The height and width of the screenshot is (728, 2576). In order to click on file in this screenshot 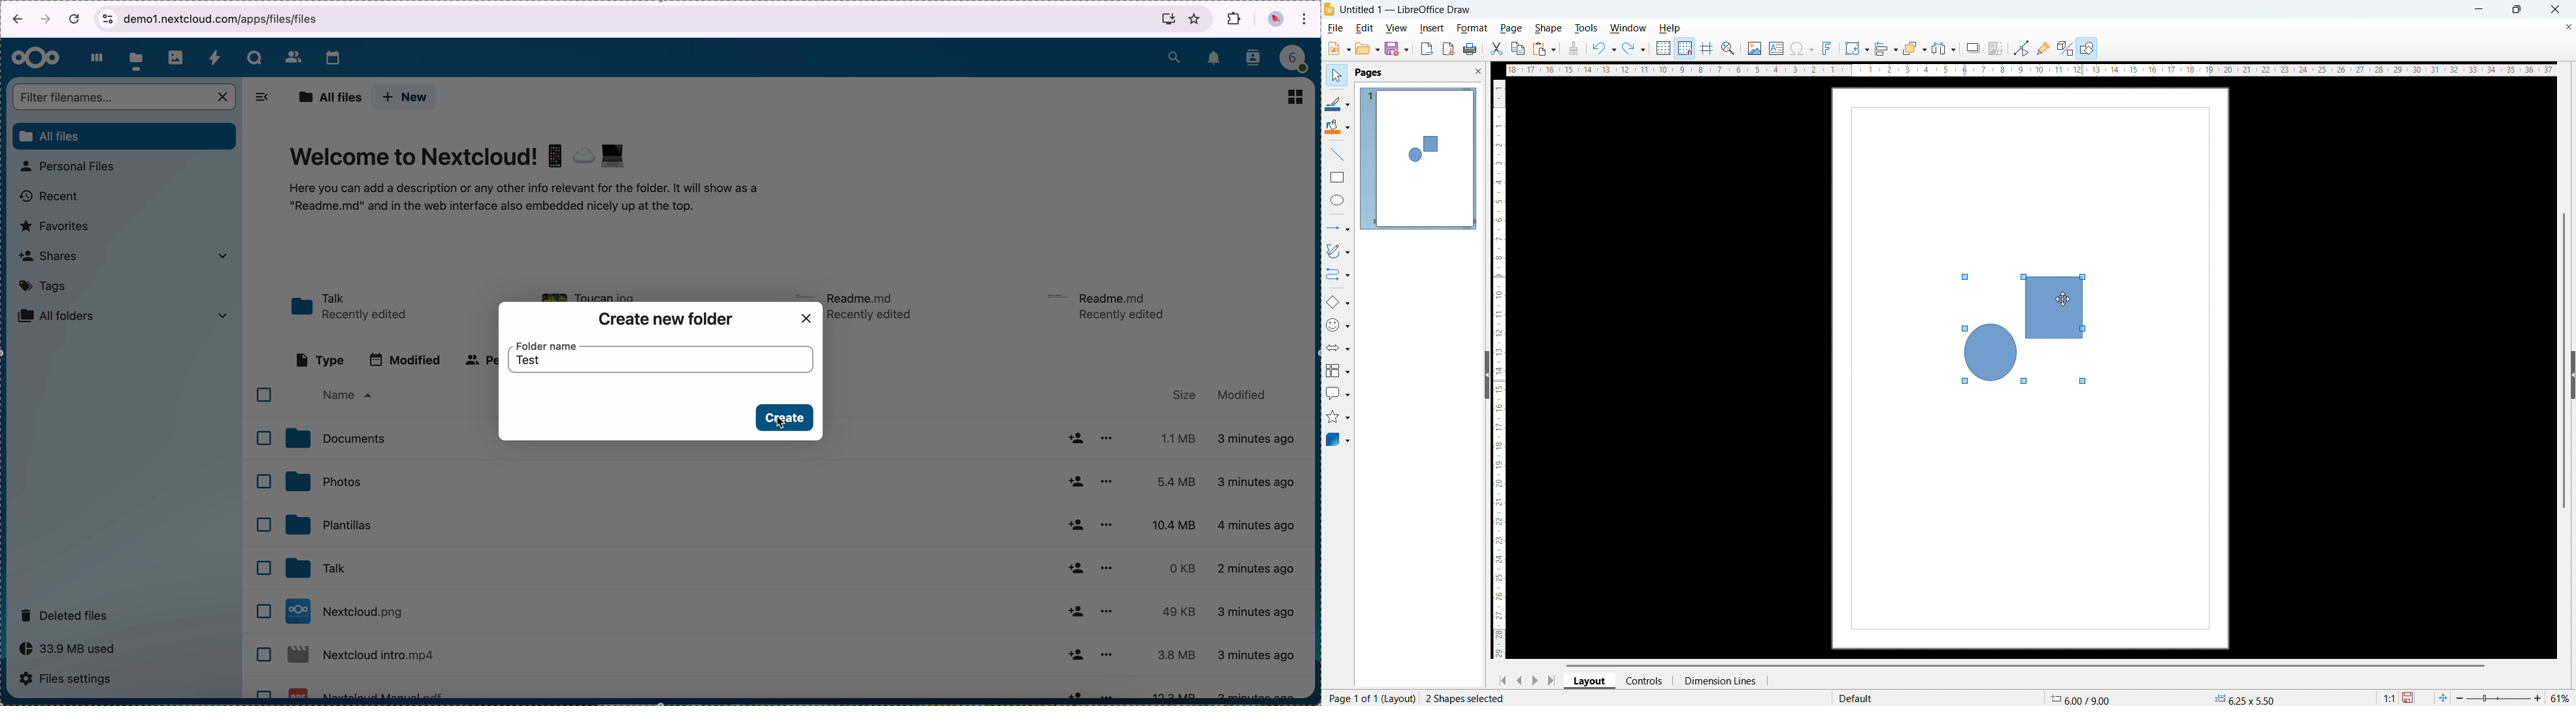, I will do `click(1336, 29)`.